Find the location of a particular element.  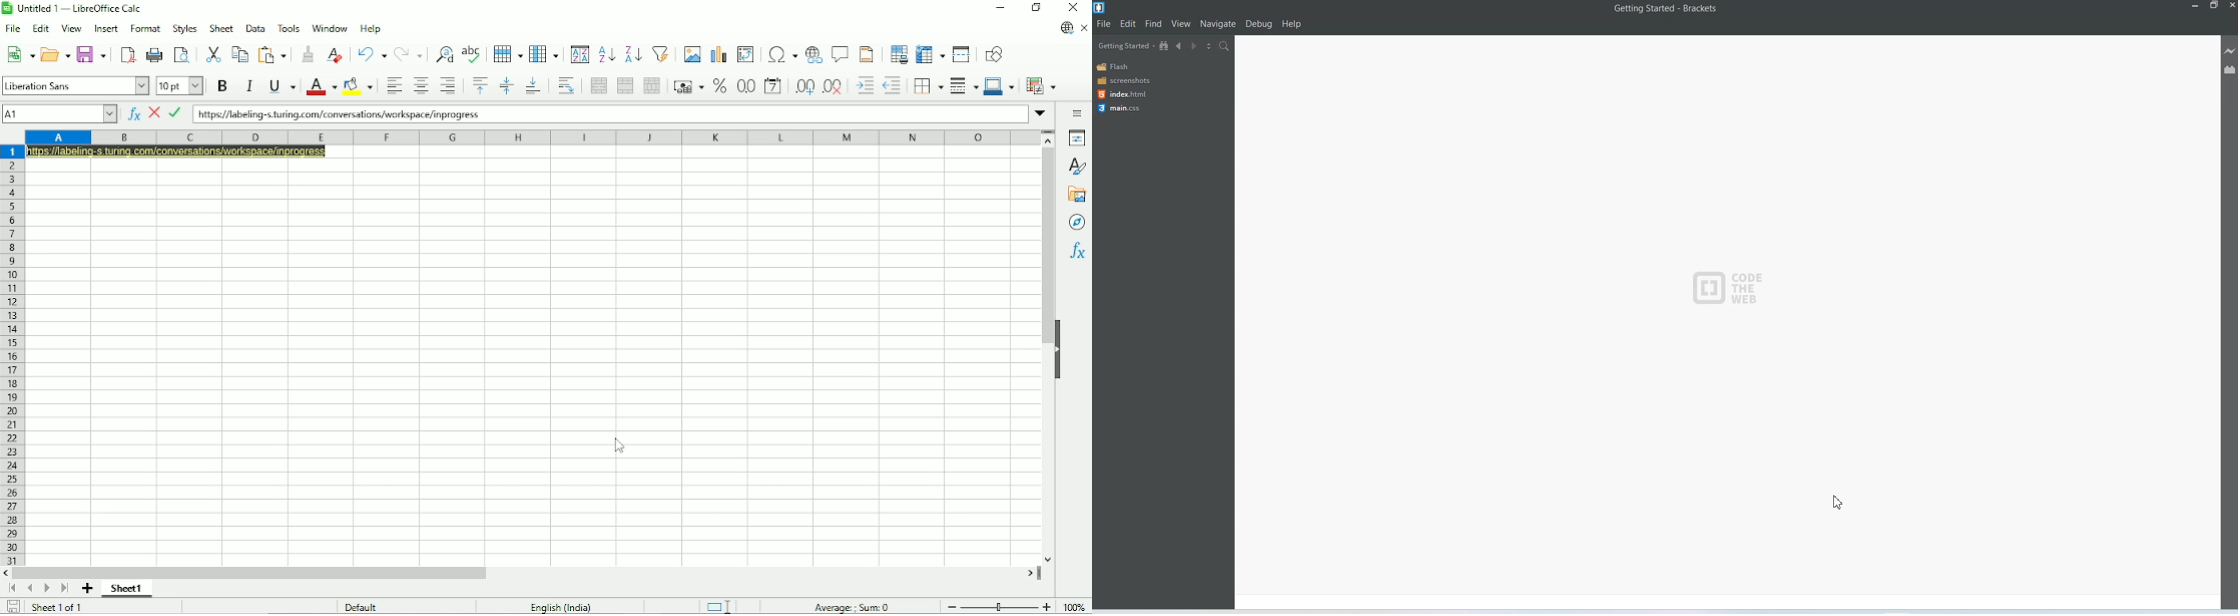

Navigate is located at coordinates (1218, 24).